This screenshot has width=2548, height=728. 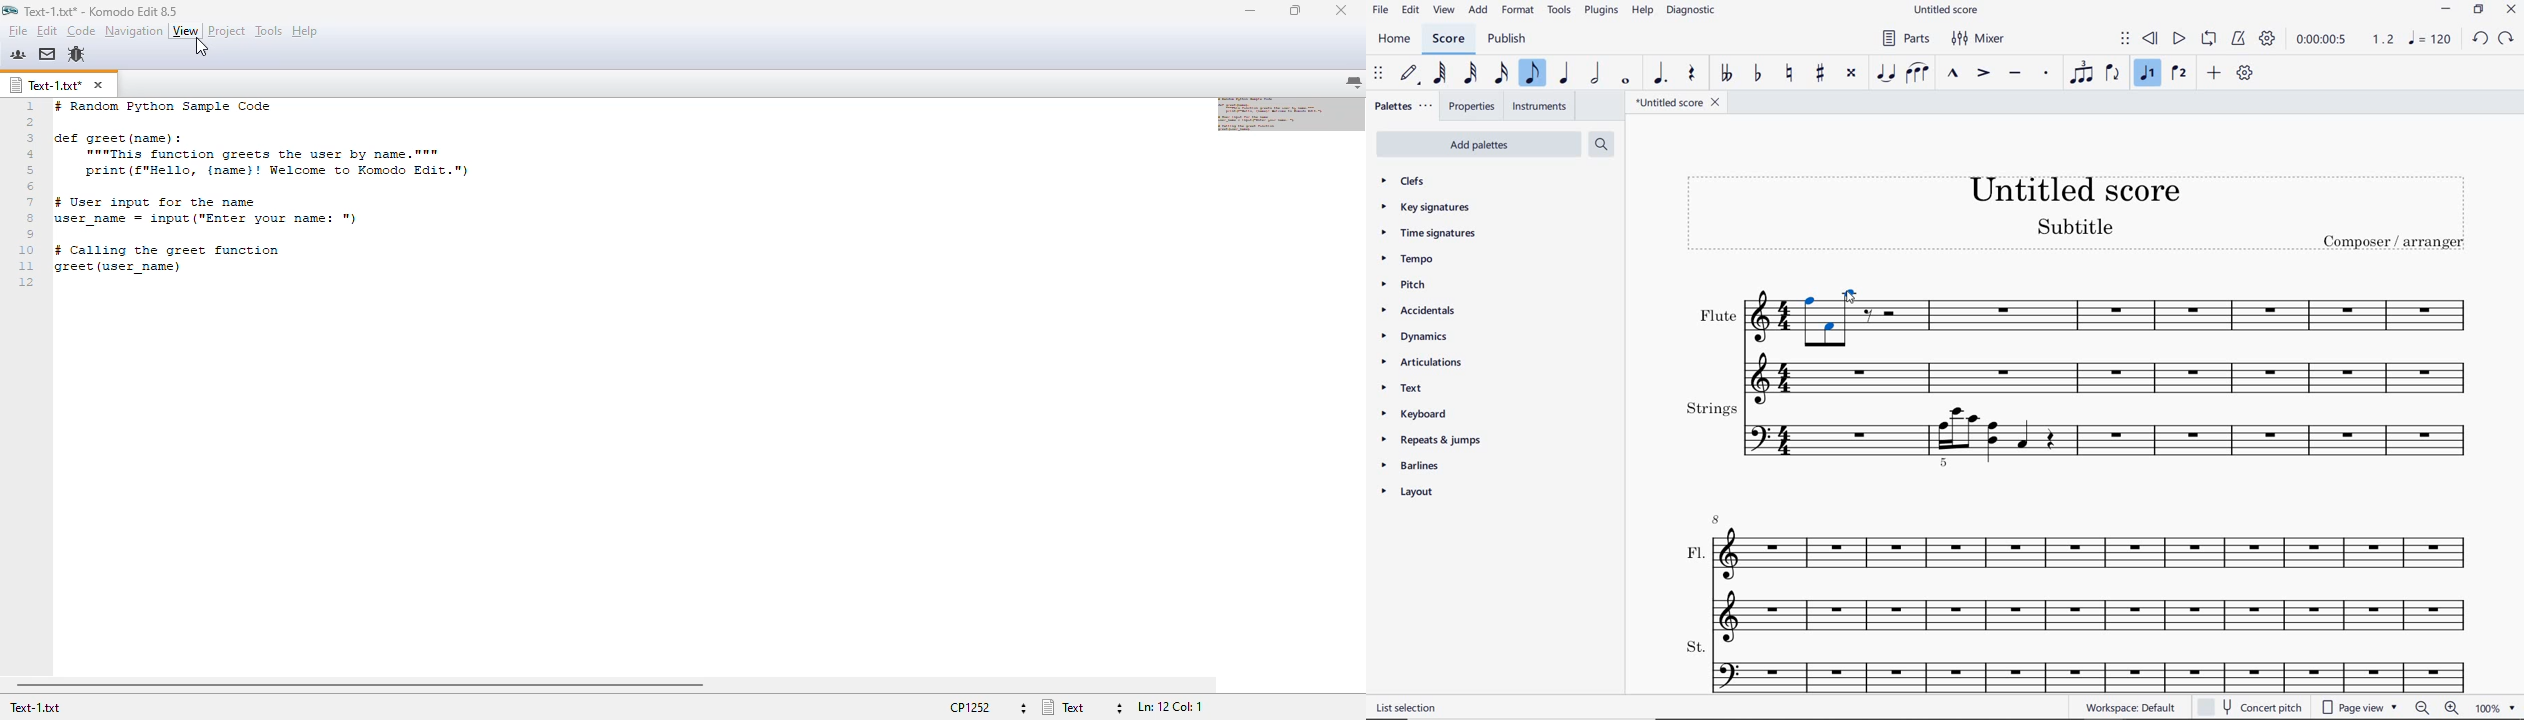 What do you see at coordinates (2507, 39) in the screenshot?
I see `redo` at bounding box center [2507, 39].